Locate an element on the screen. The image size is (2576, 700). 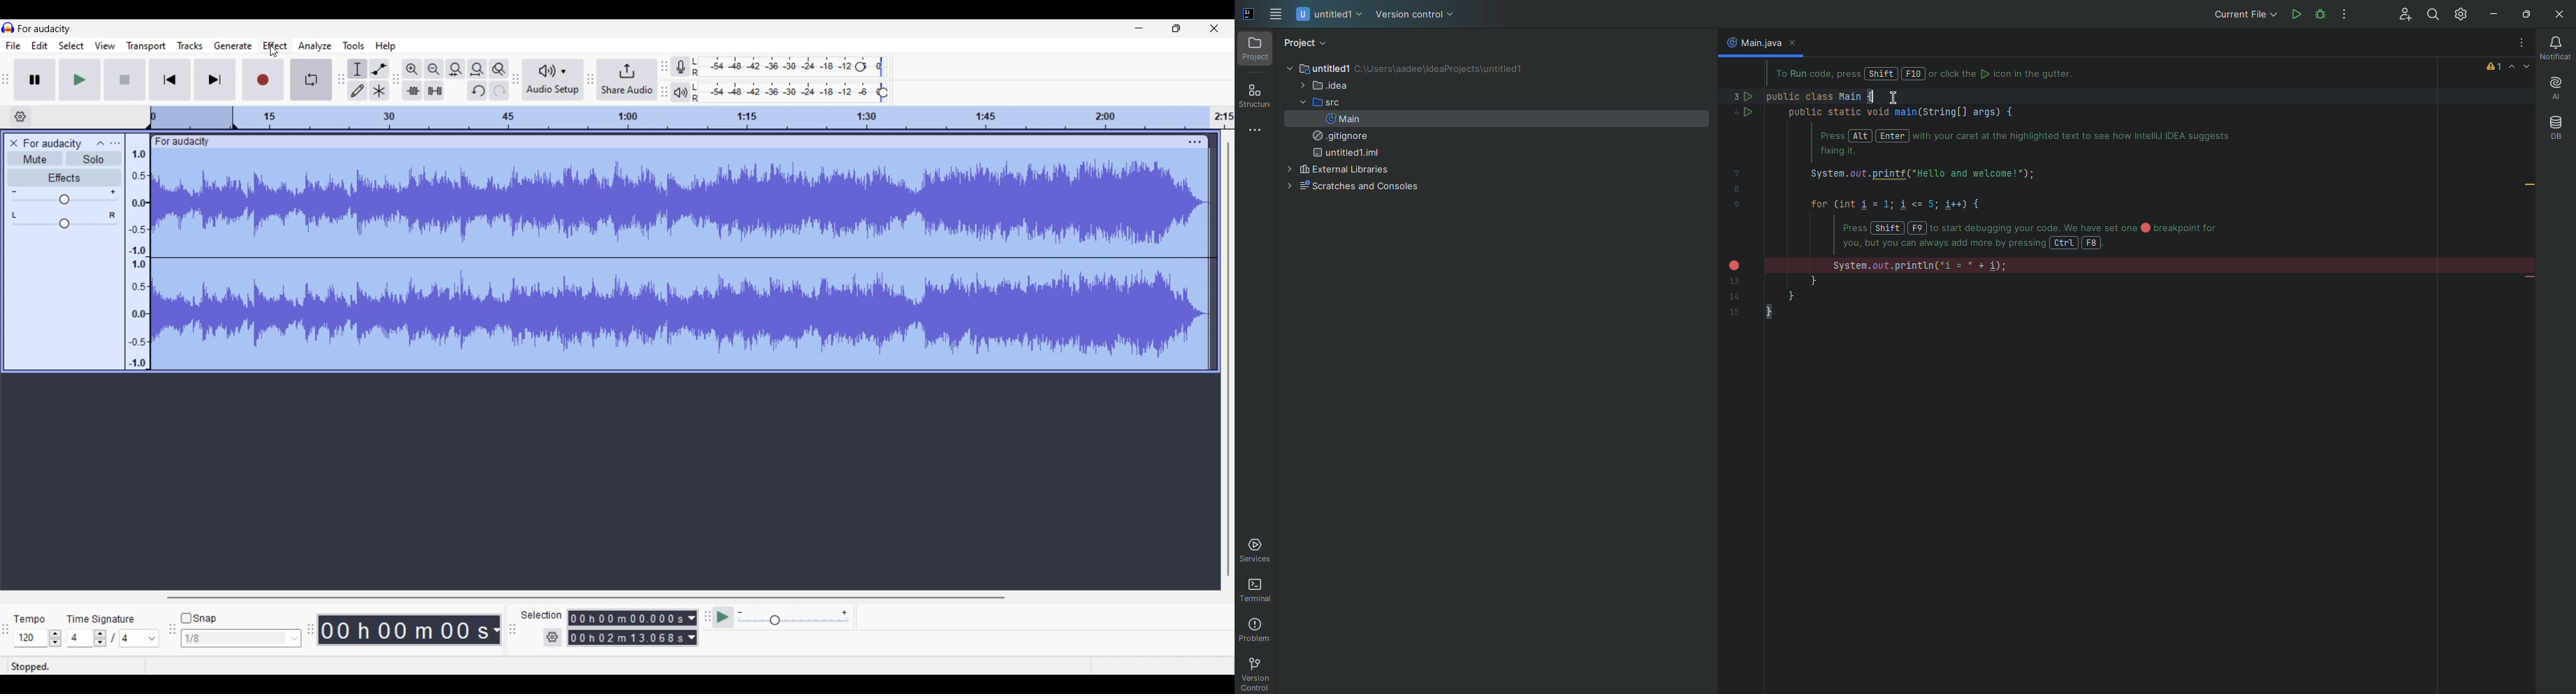
Tempo is located at coordinates (31, 618).